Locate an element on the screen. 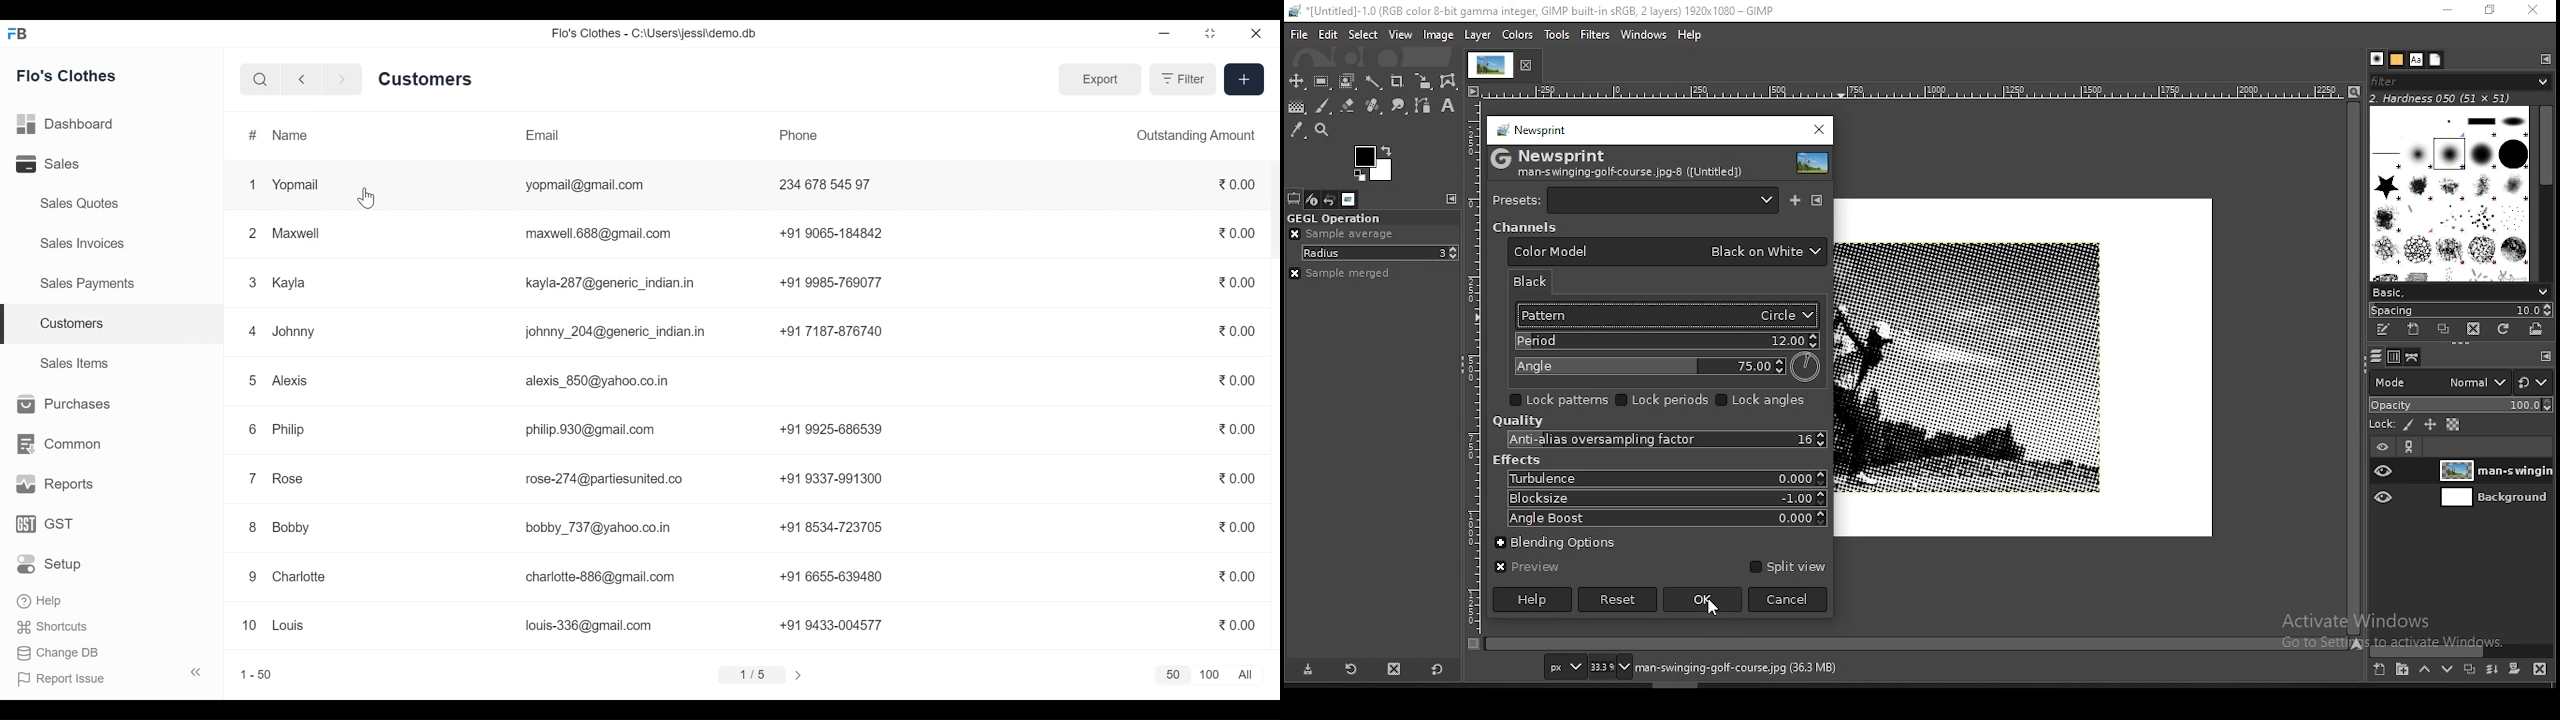  0.00 is located at coordinates (1238, 478).